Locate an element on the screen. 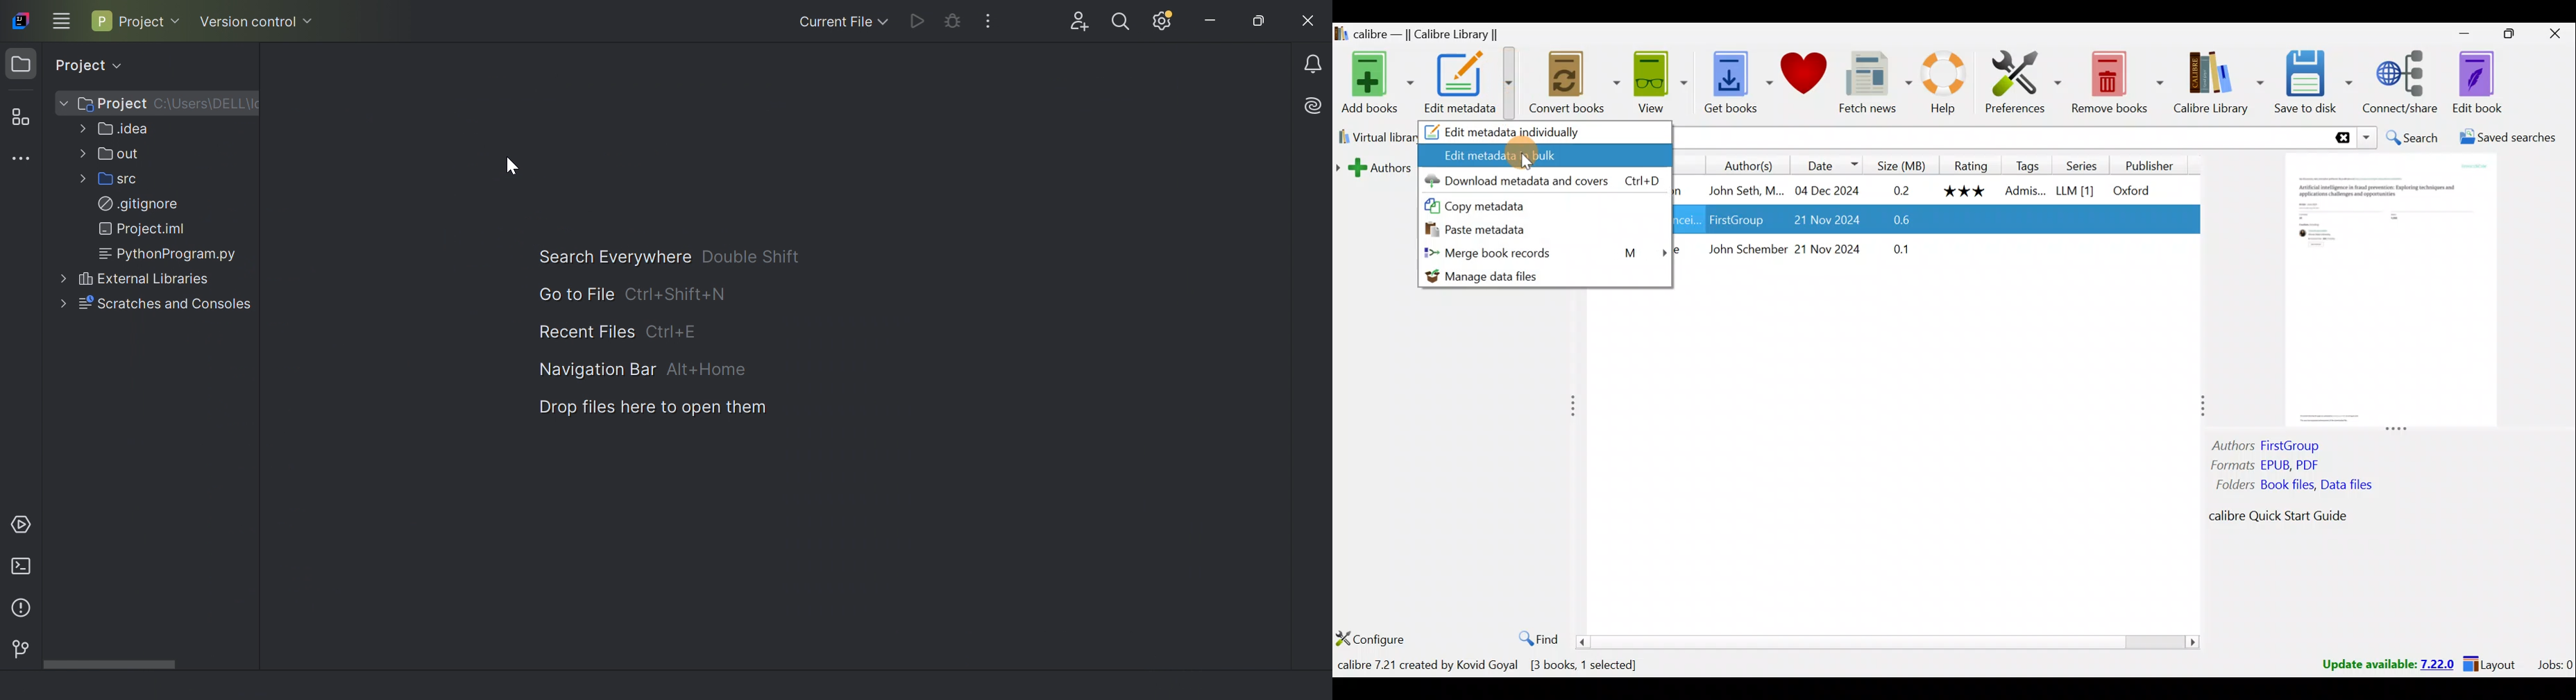 This screenshot has height=700, width=2576. Book 1 is located at coordinates (1930, 189).